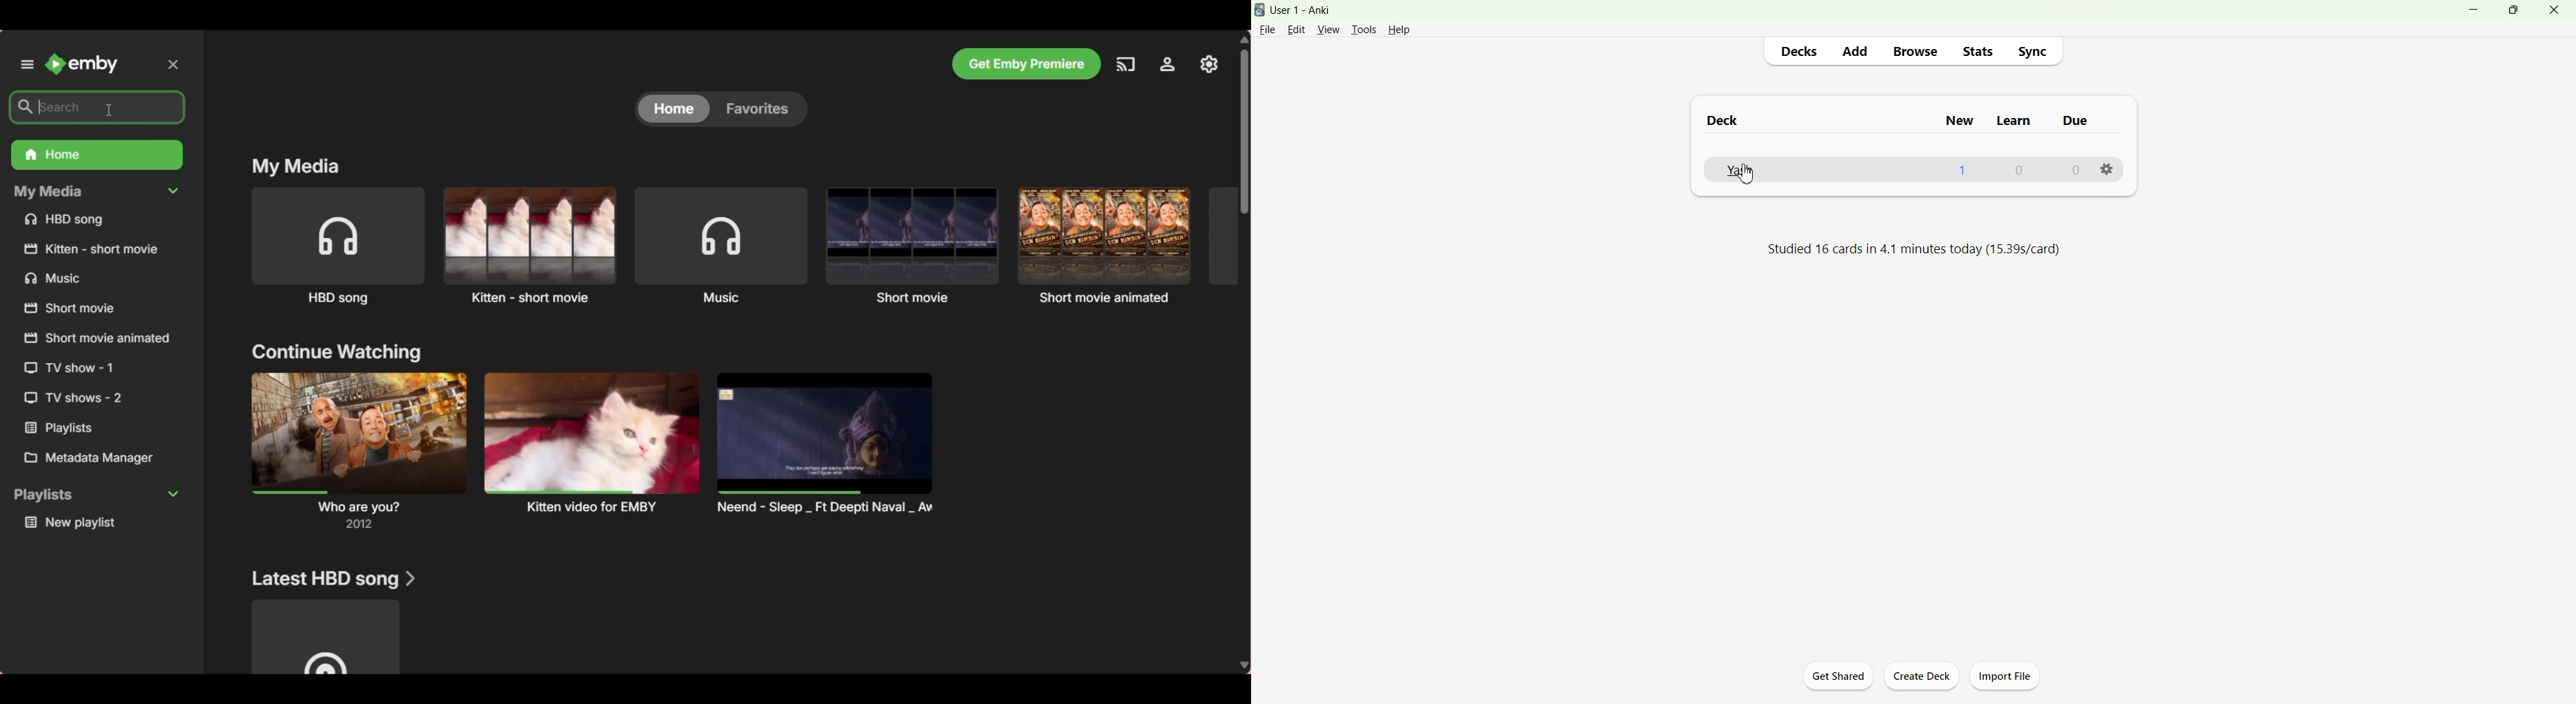 The width and height of the screenshot is (2576, 728). I want to click on , so click(96, 248).